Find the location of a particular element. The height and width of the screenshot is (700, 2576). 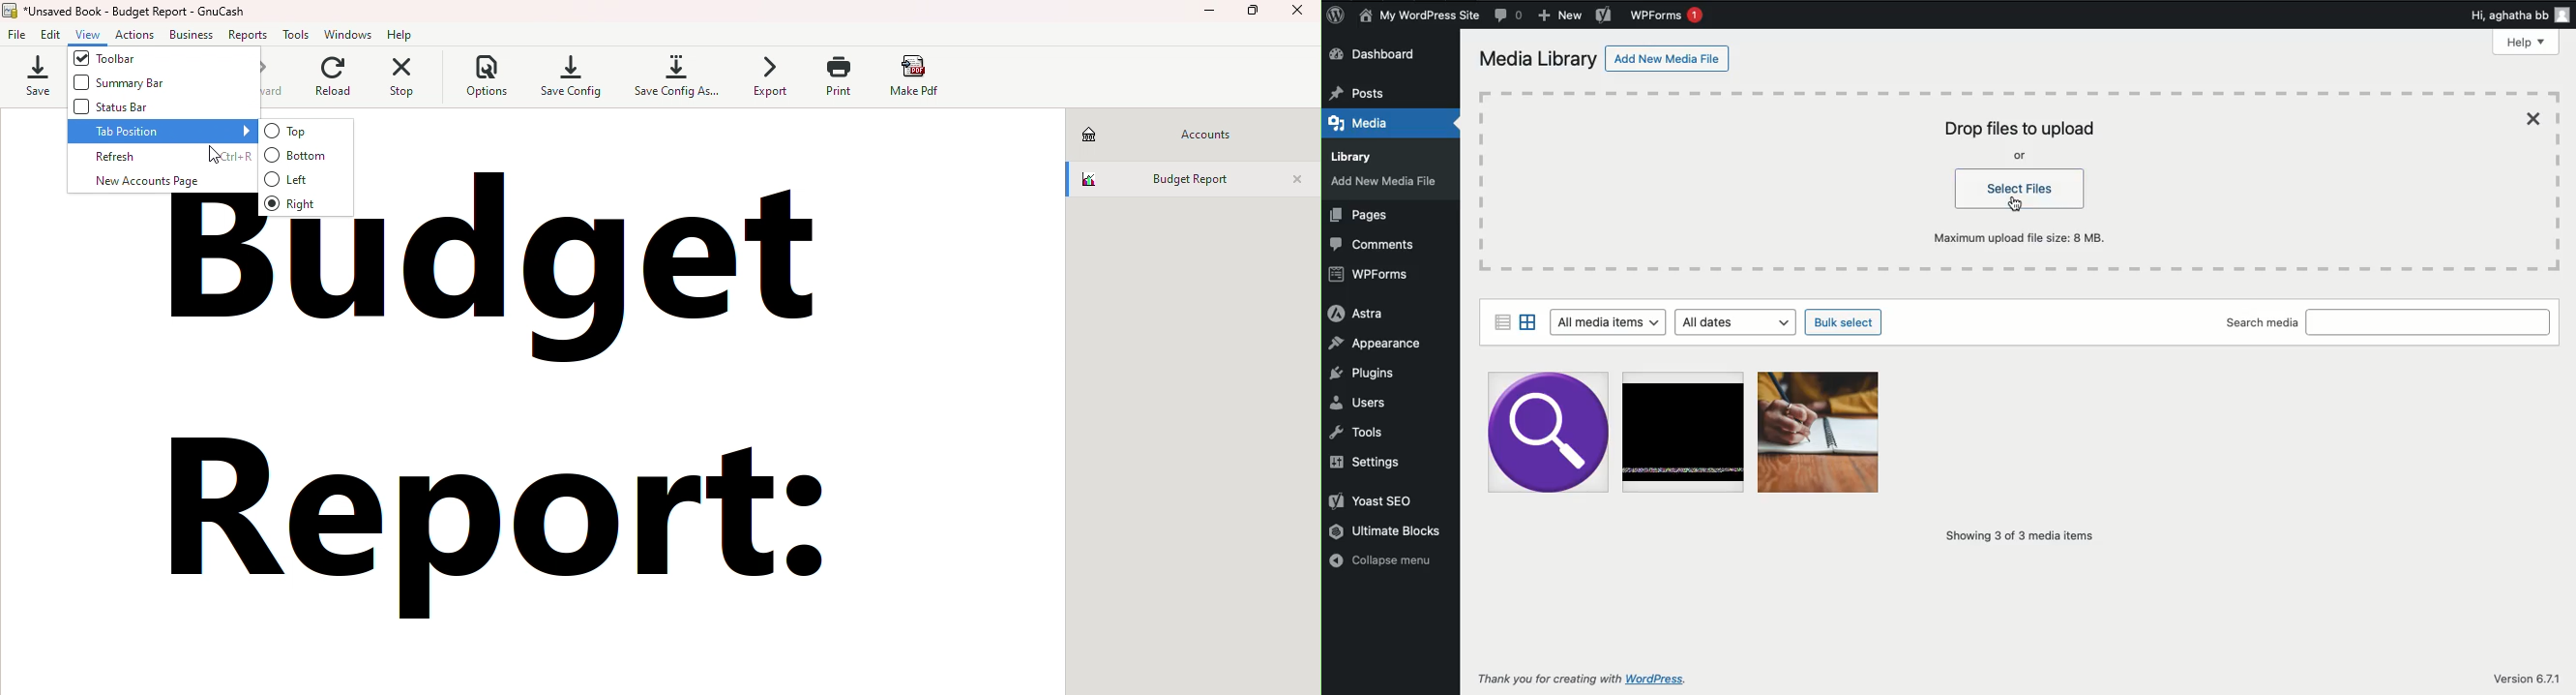

Save config as is located at coordinates (673, 76).